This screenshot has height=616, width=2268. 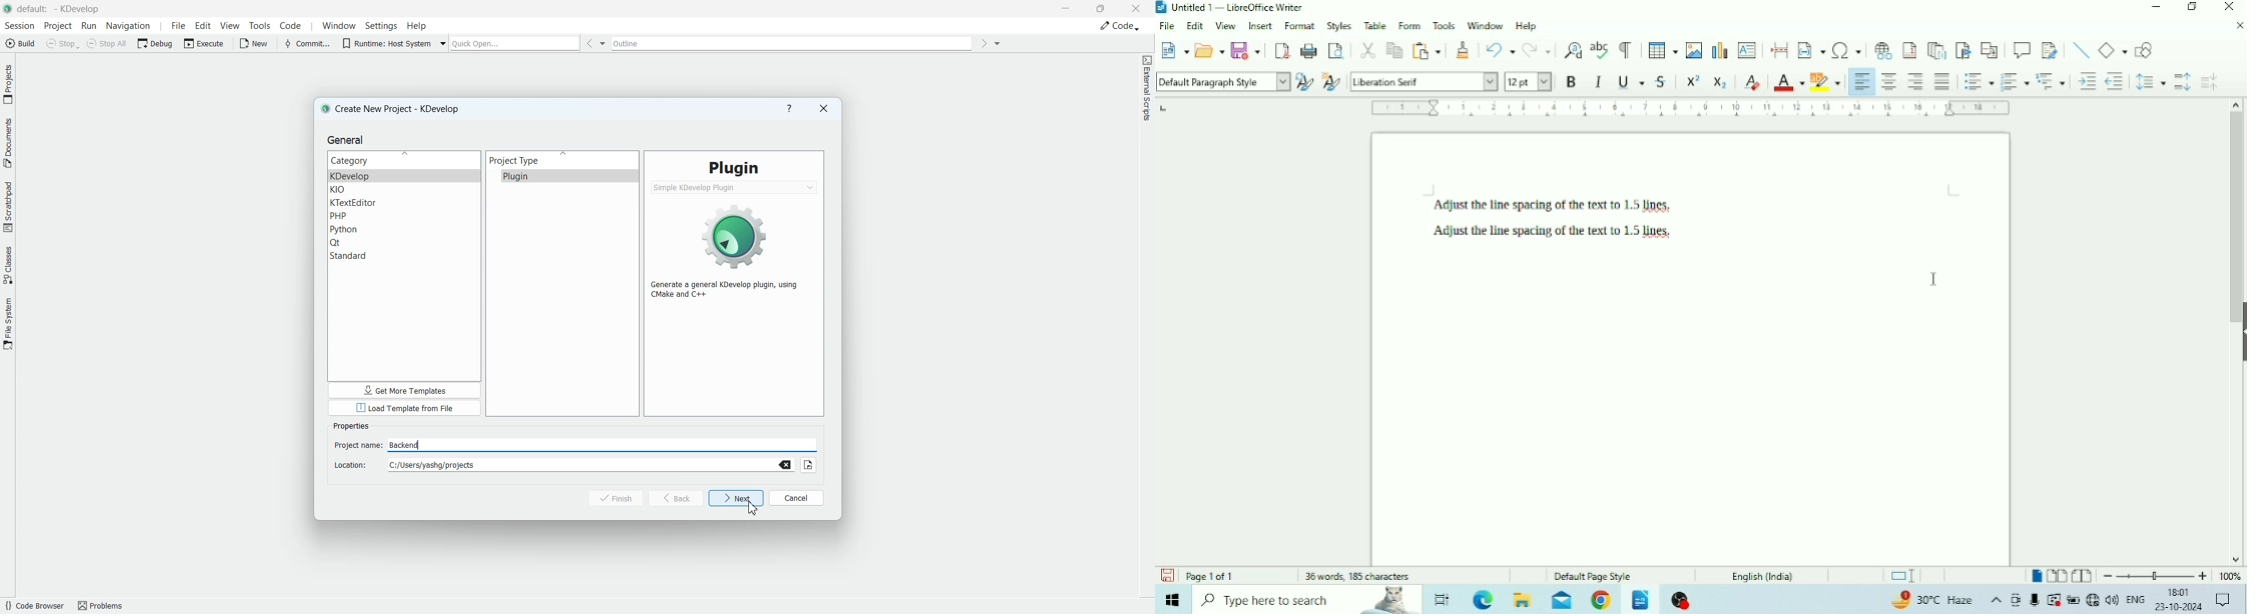 I want to click on Date, so click(x=2179, y=606).